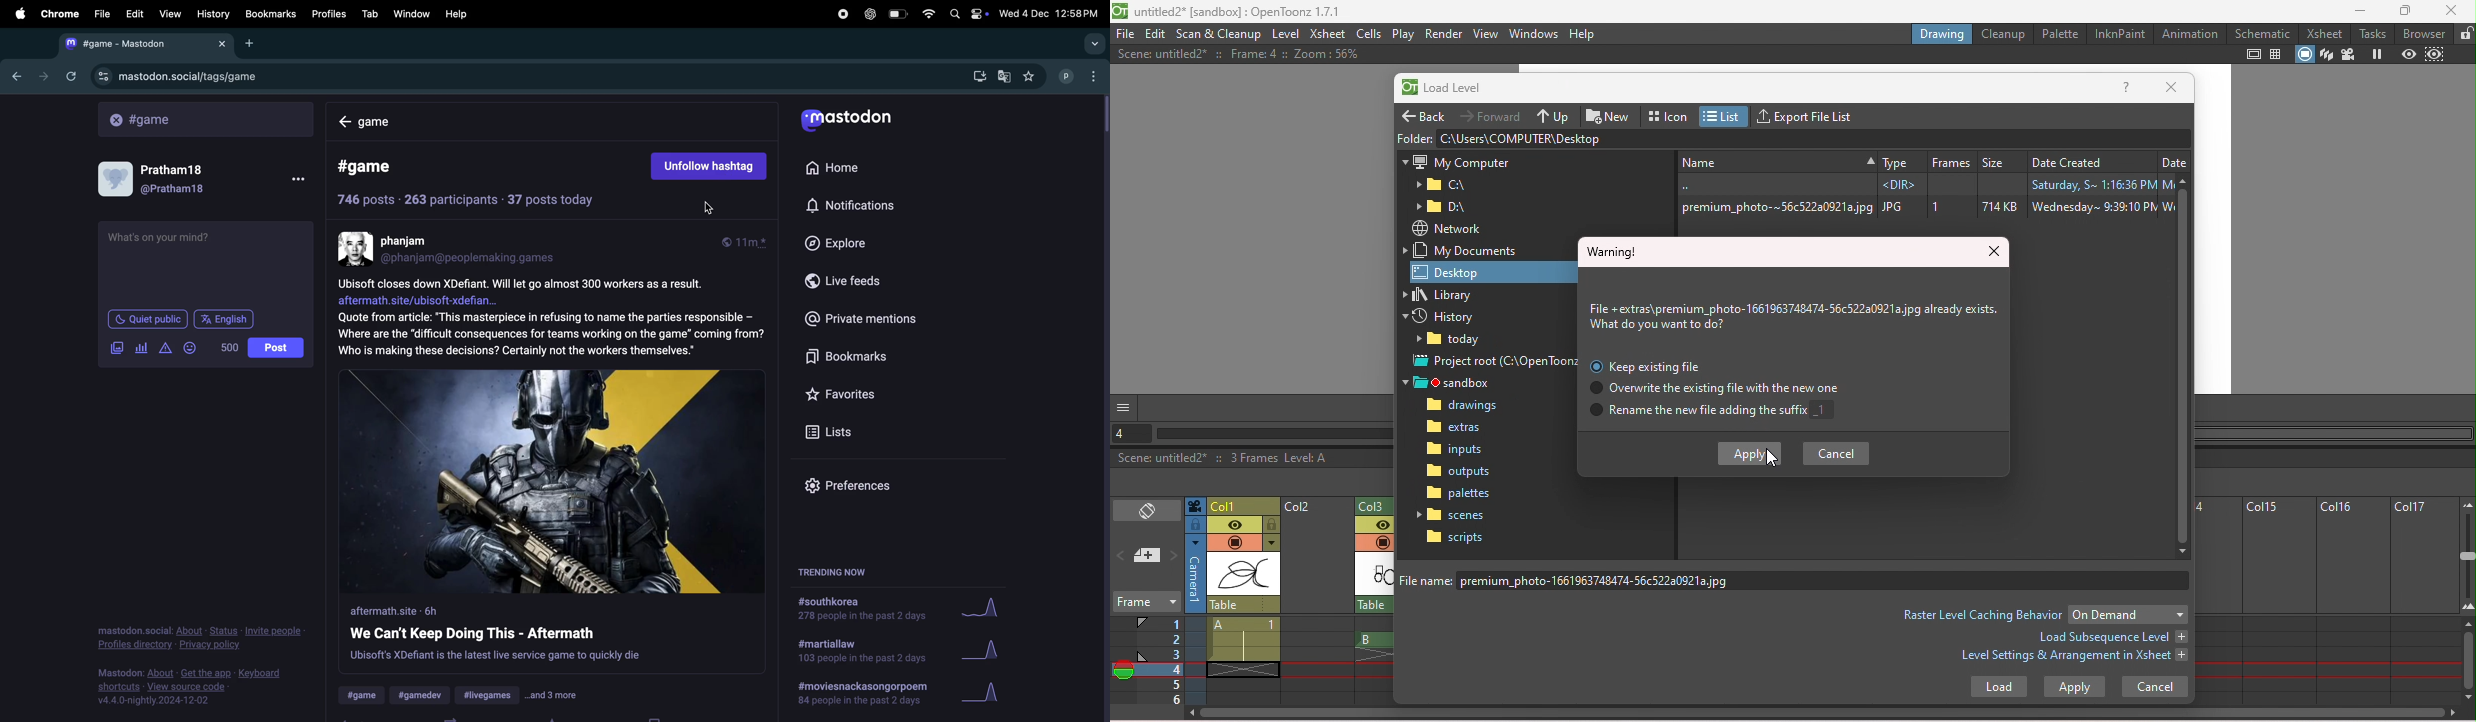  I want to click on Onion skin, so click(1123, 673).